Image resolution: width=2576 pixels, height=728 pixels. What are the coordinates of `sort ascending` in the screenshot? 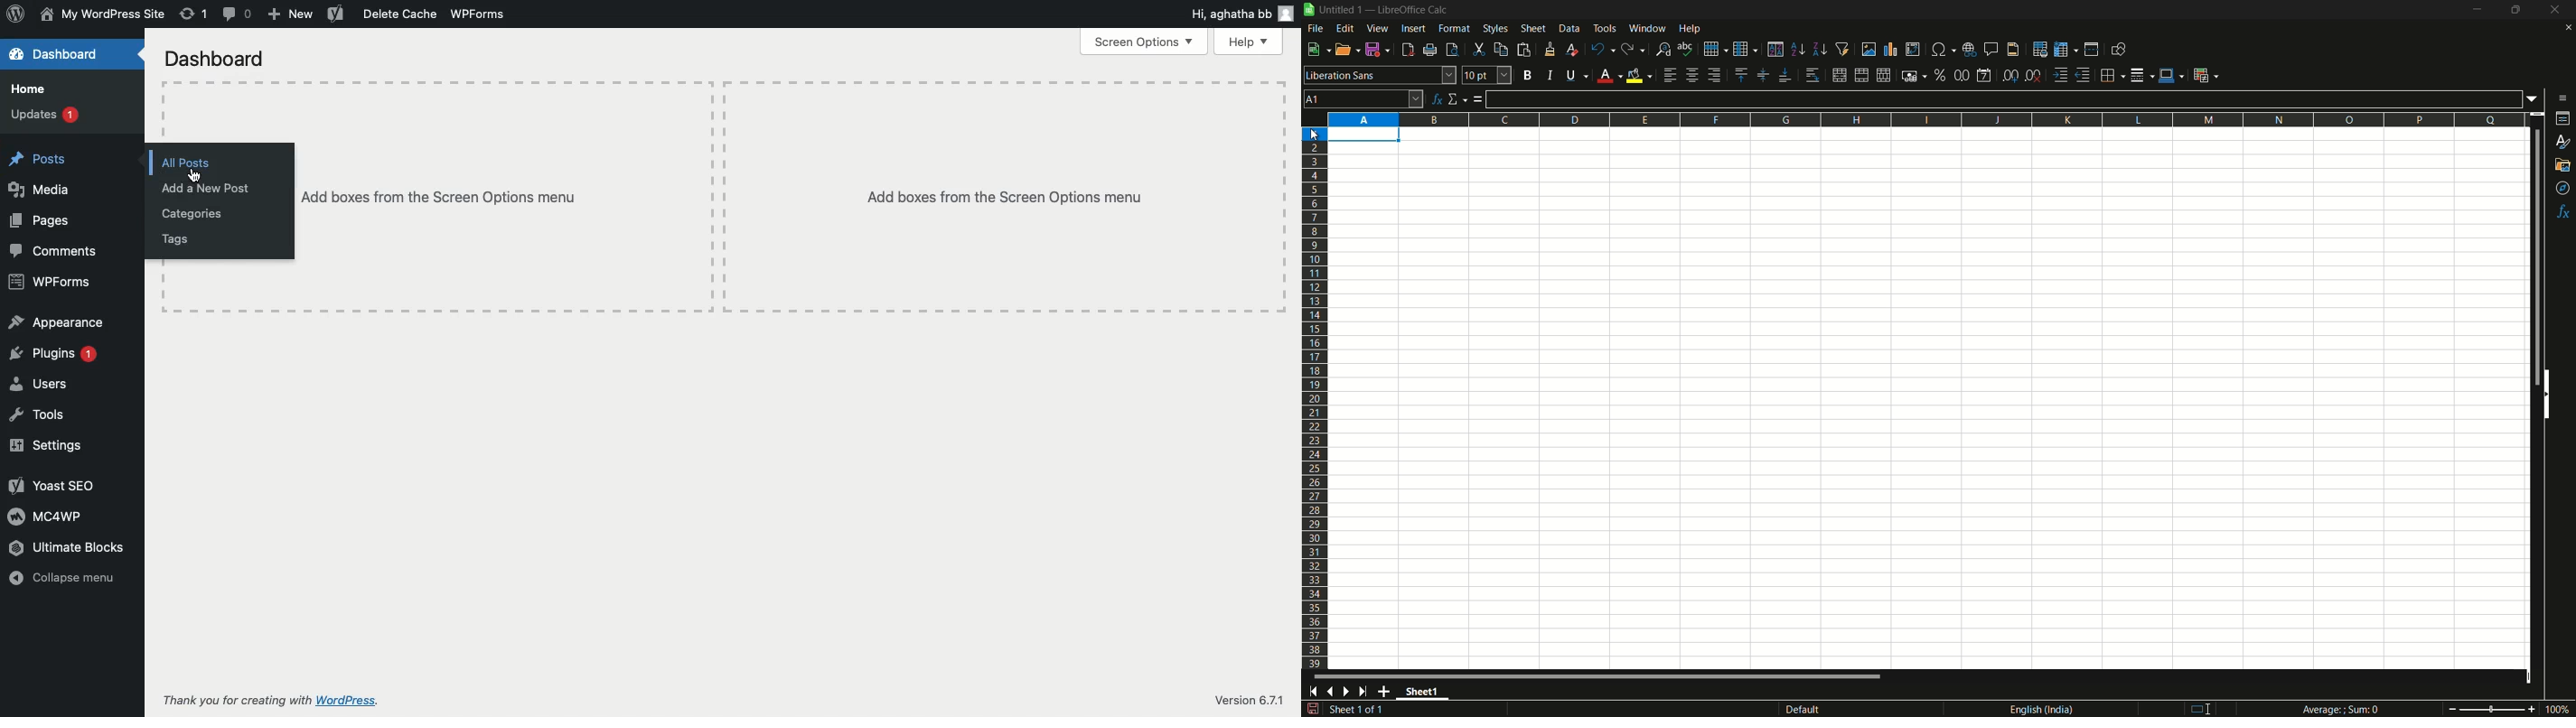 It's located at (1797, 50).